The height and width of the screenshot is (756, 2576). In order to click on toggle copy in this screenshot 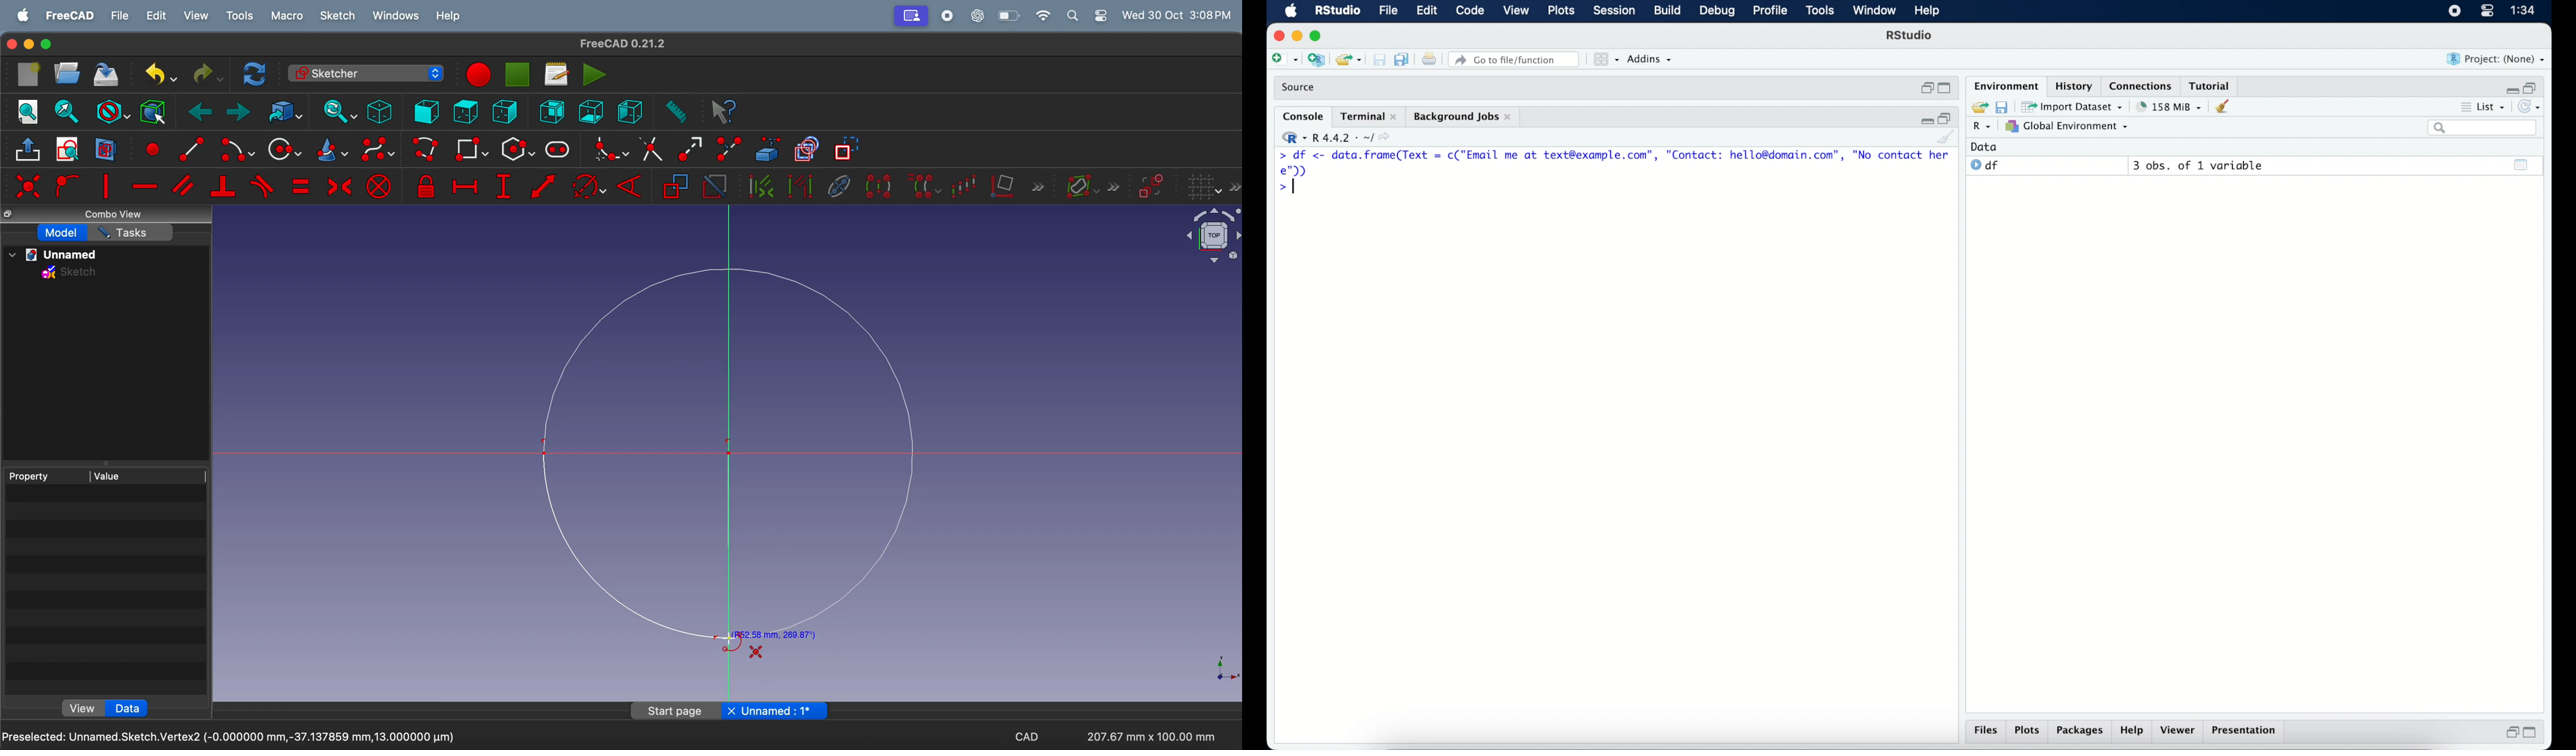, I will do `click(807, 150)`.